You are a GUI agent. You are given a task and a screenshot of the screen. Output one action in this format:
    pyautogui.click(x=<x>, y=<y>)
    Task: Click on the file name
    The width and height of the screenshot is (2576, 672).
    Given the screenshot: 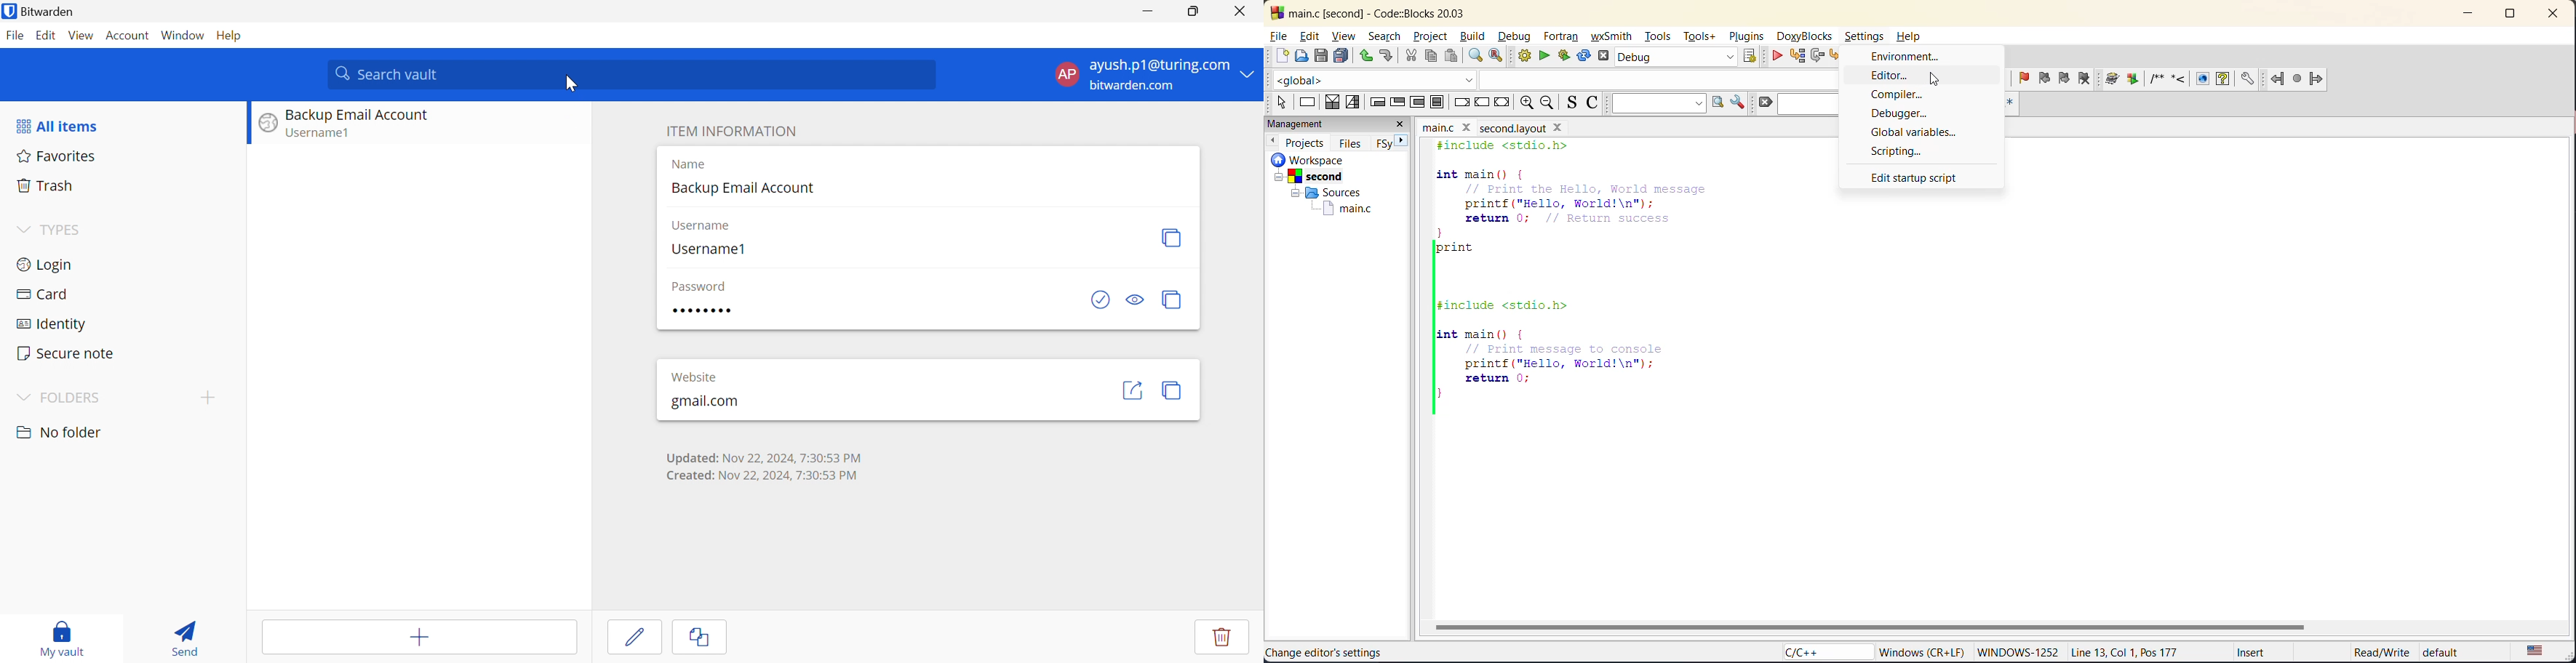 What is the action you would take?
    pyautogui.click(x=1448, y=126)
    